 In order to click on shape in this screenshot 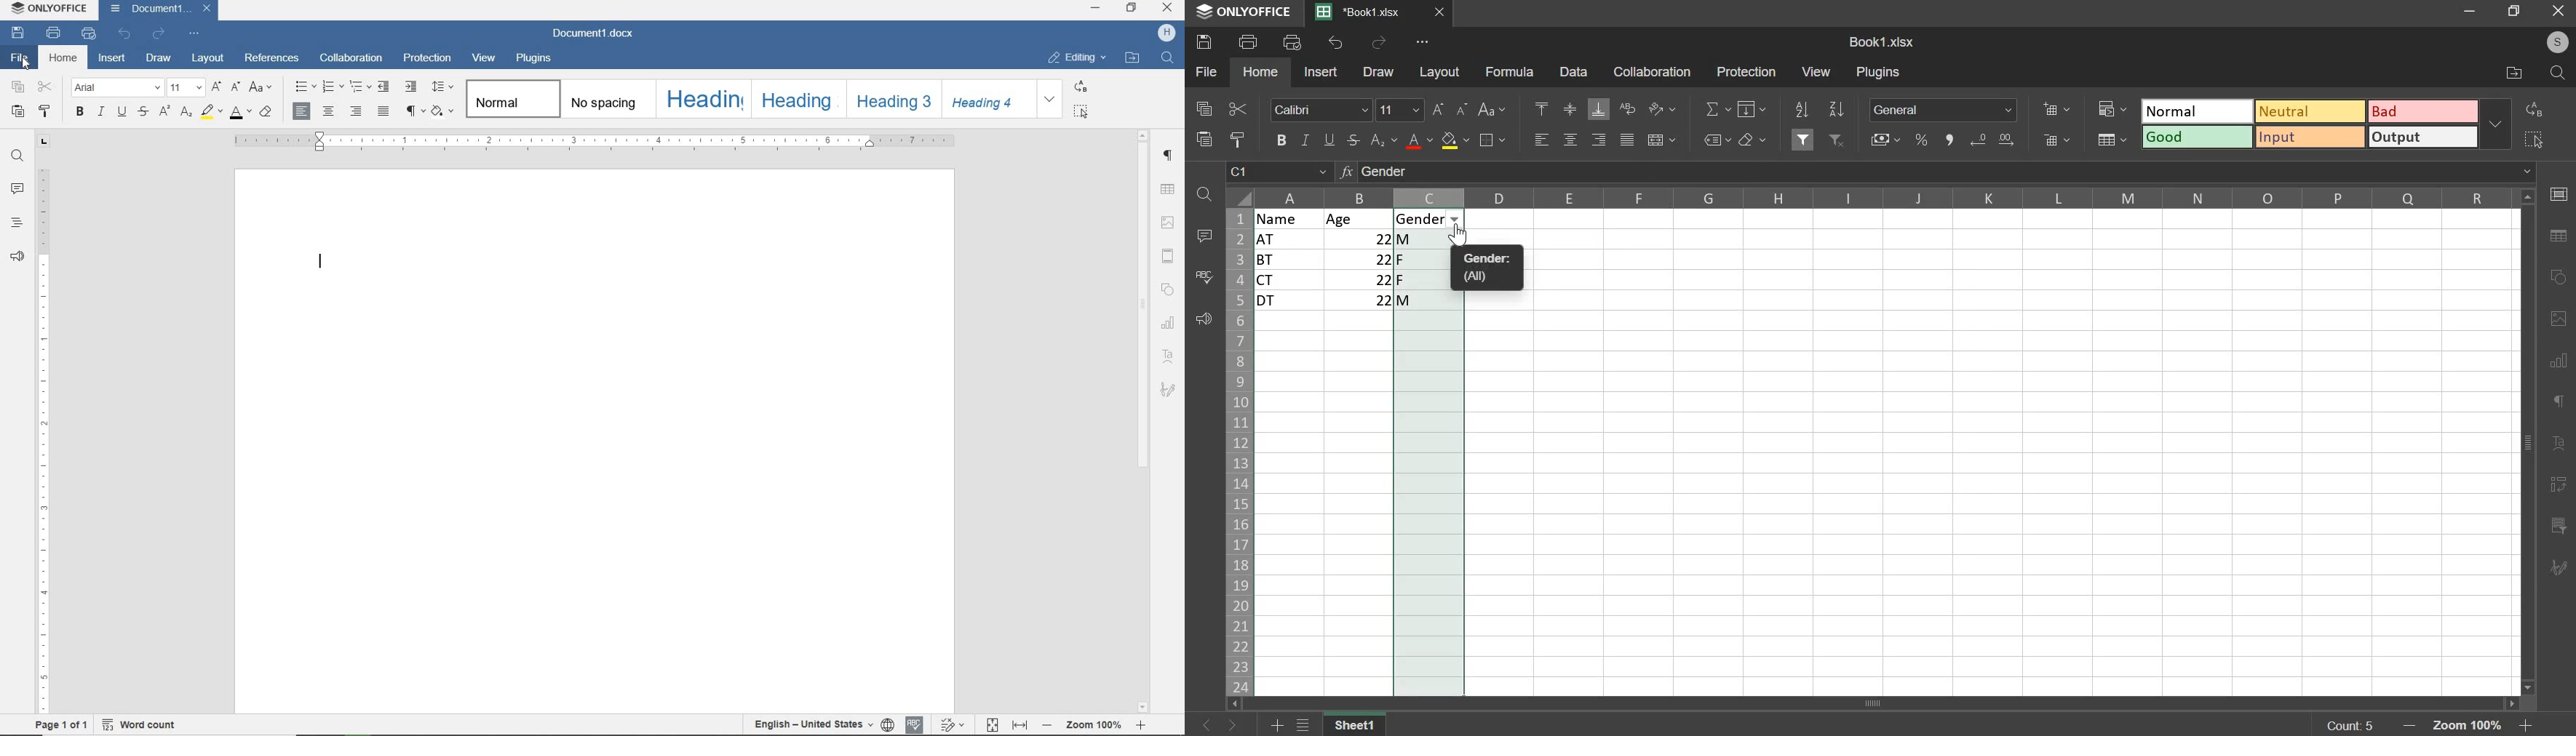, I will do `click(1169, 290)`.